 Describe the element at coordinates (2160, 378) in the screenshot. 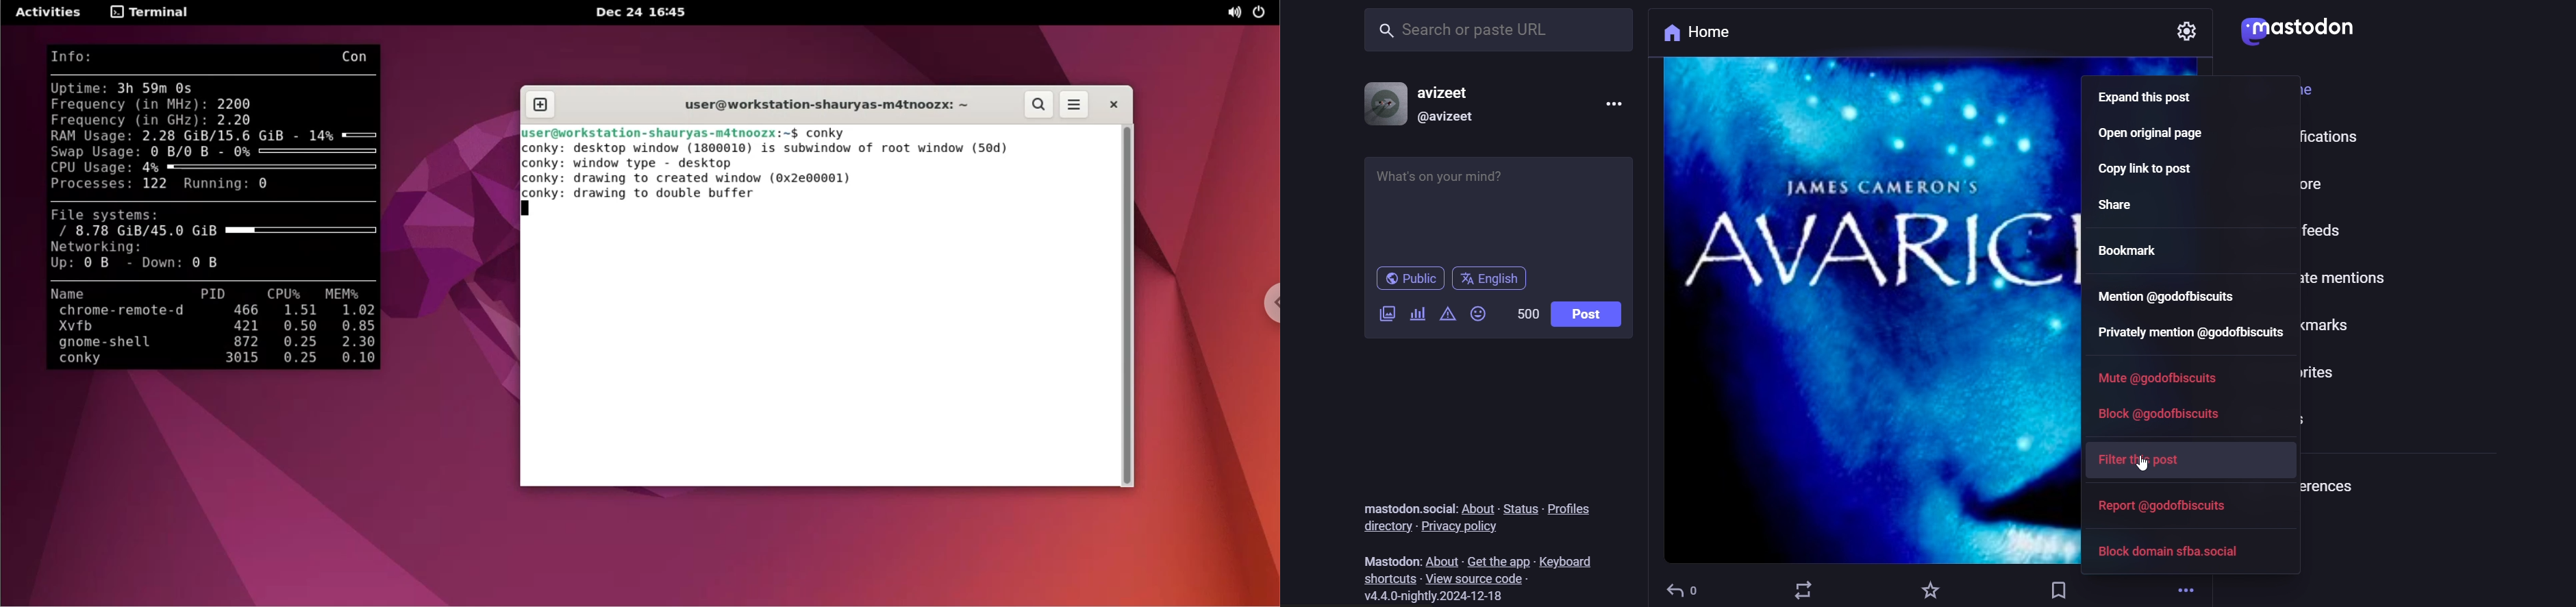

I see `mute` at that location.